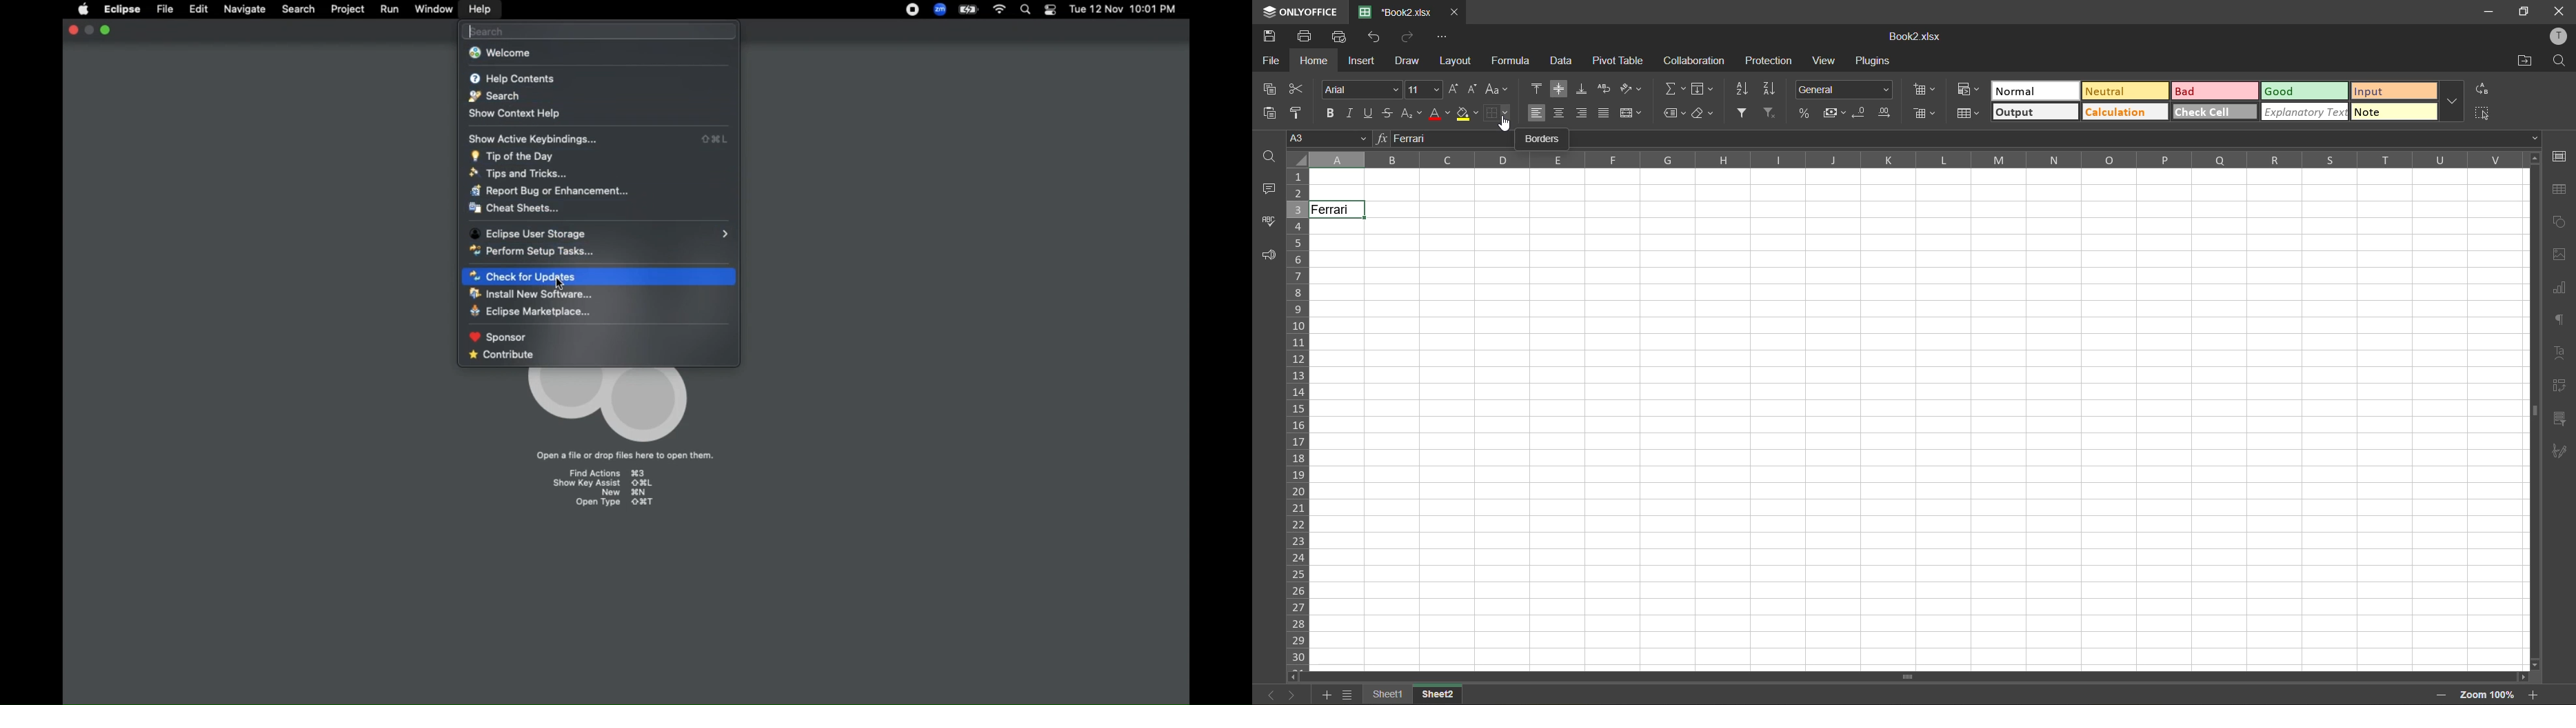  I want to click on find, so click(1271, 158).